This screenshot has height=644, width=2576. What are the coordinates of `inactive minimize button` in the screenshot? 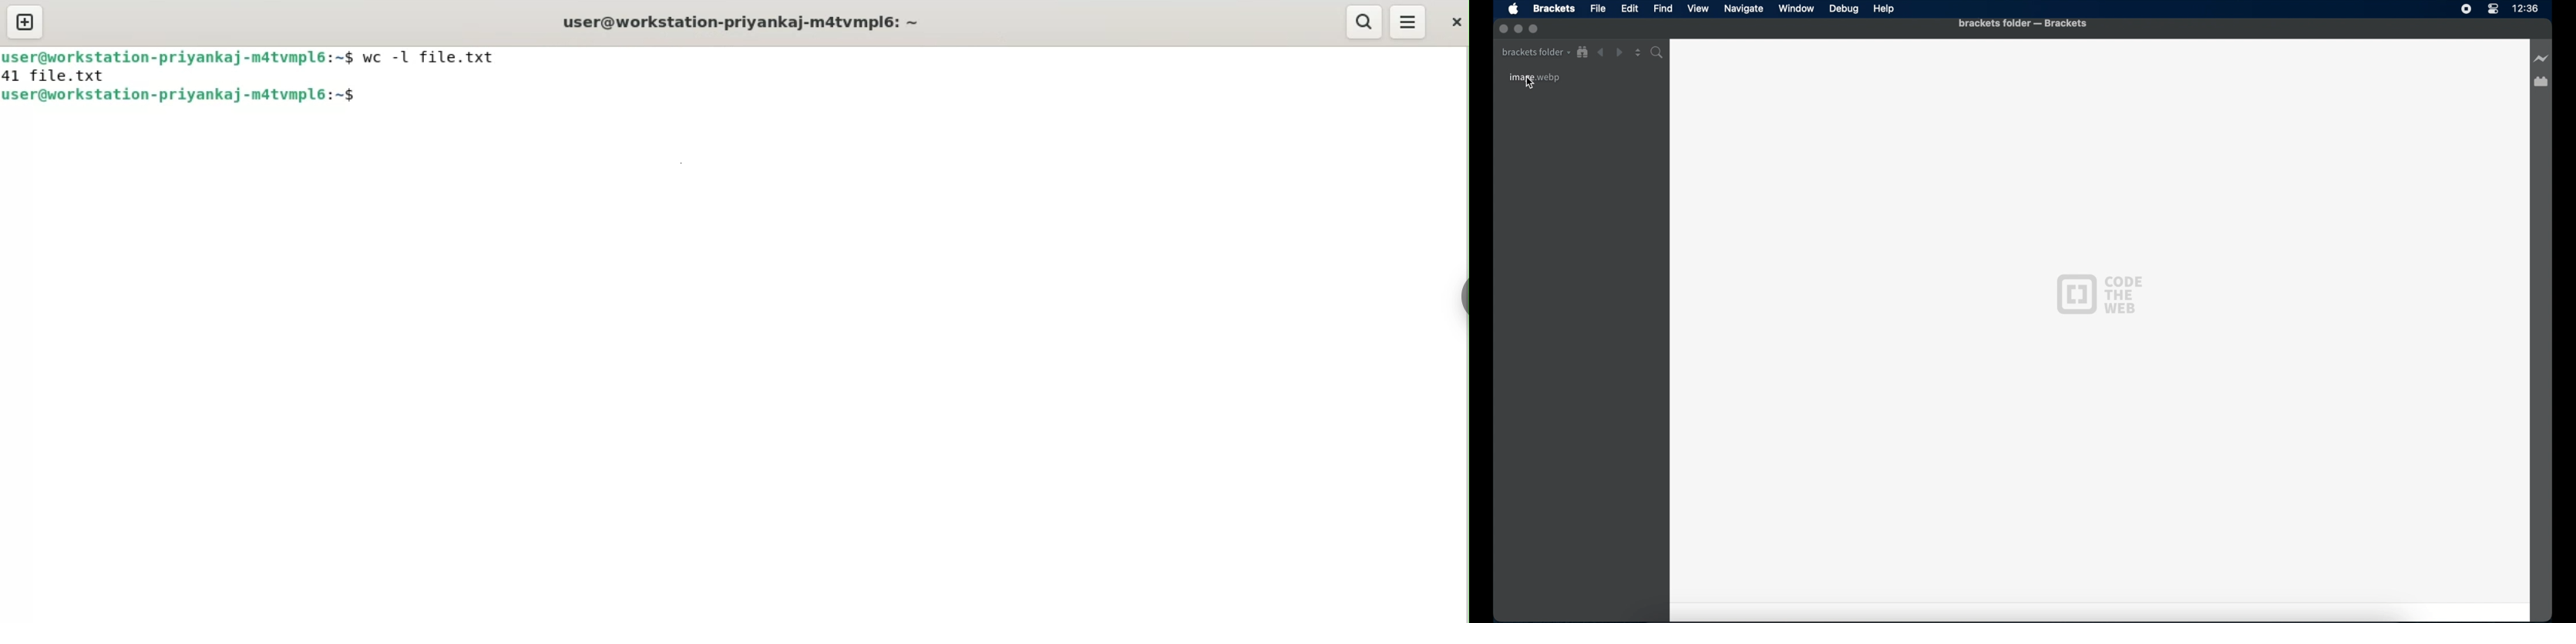 It's located at (1518, 29).